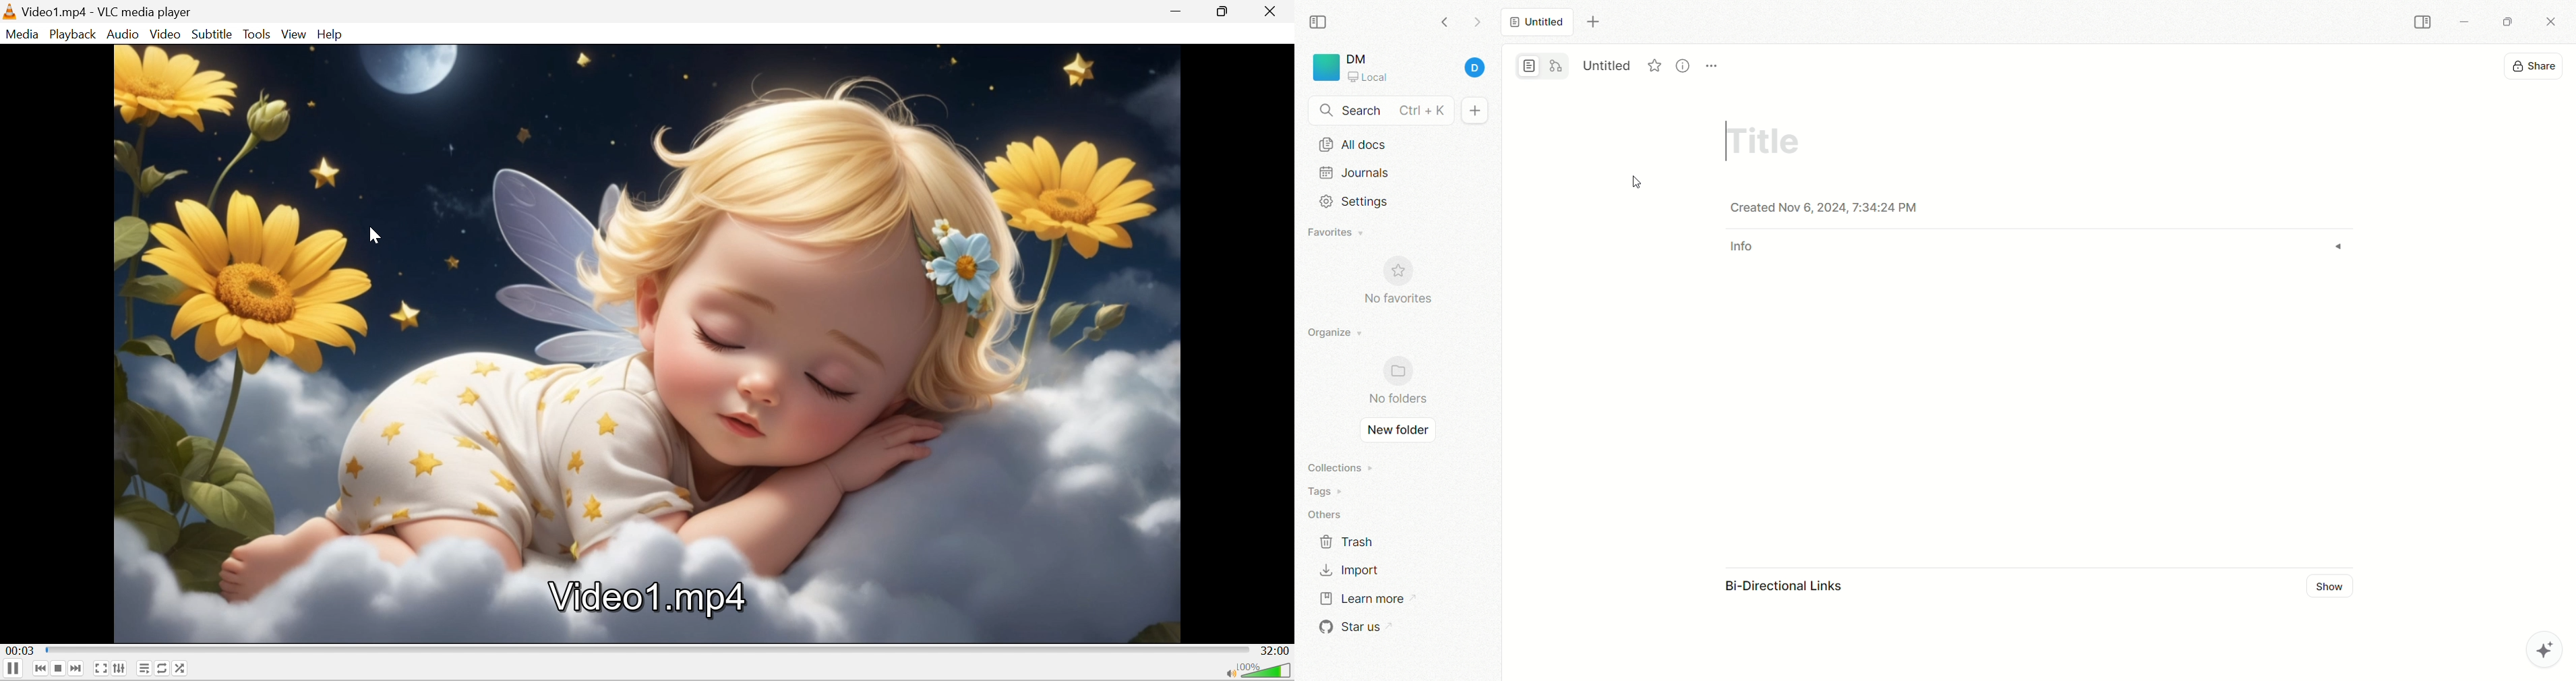  I want to click on Stop playback, so click(61, 668).